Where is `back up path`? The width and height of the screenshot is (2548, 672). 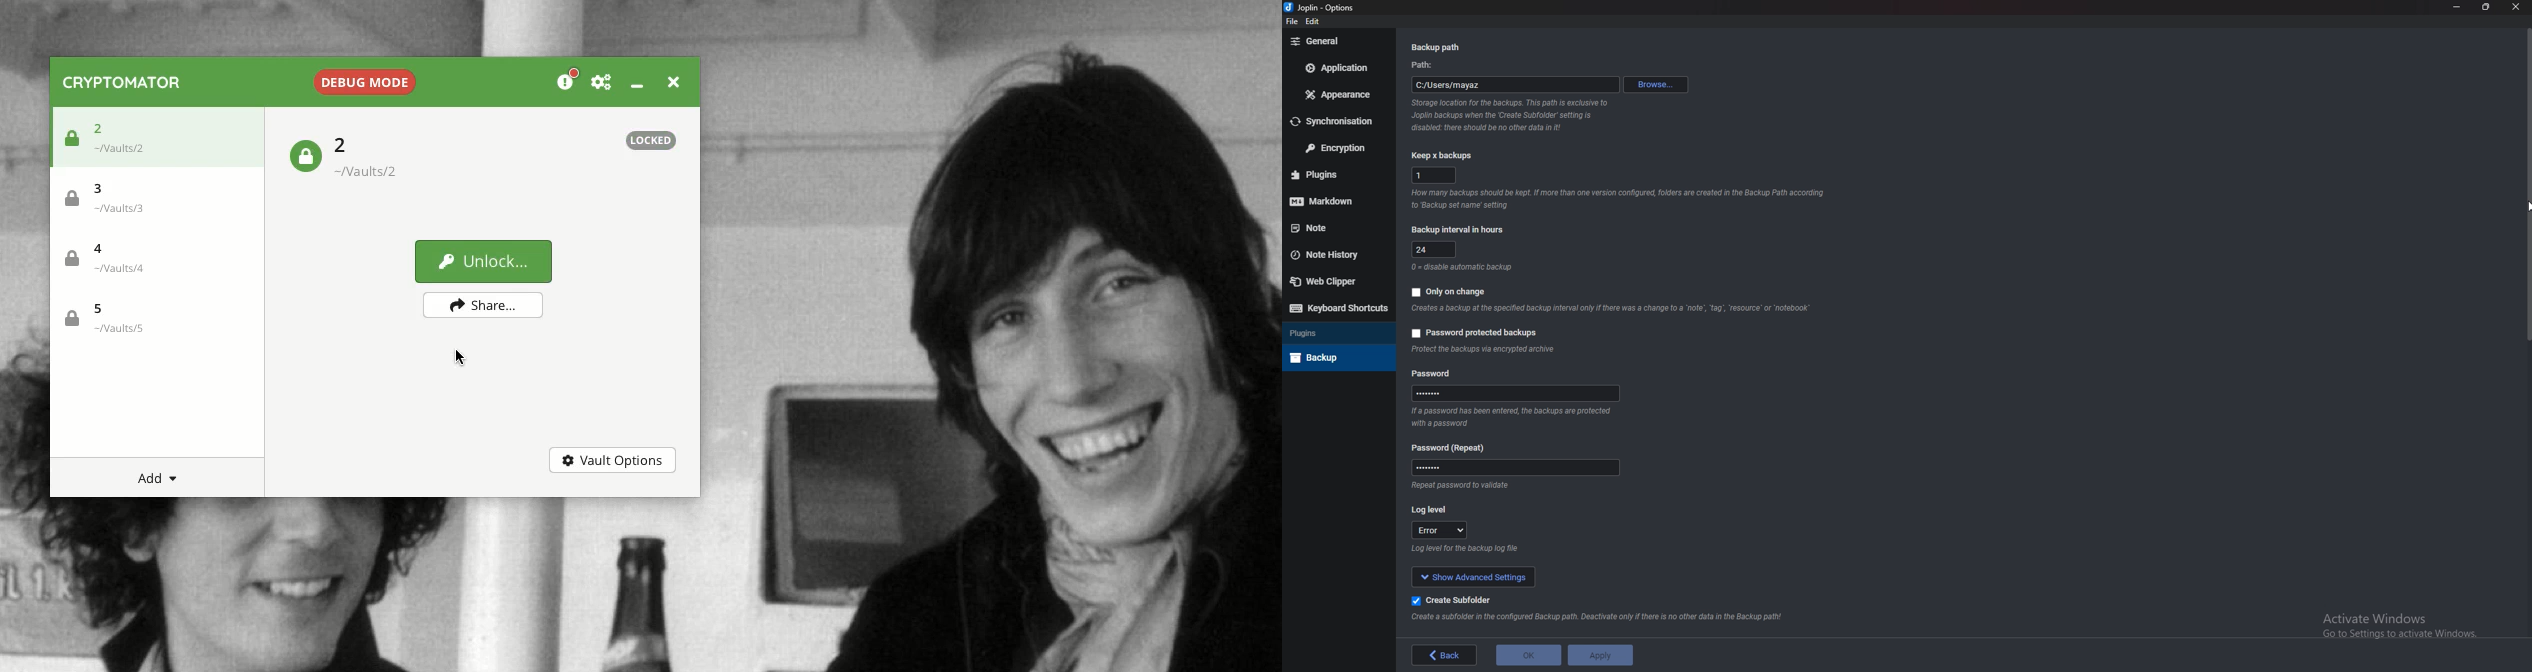 back up path is located at coordinates (1439, 47).